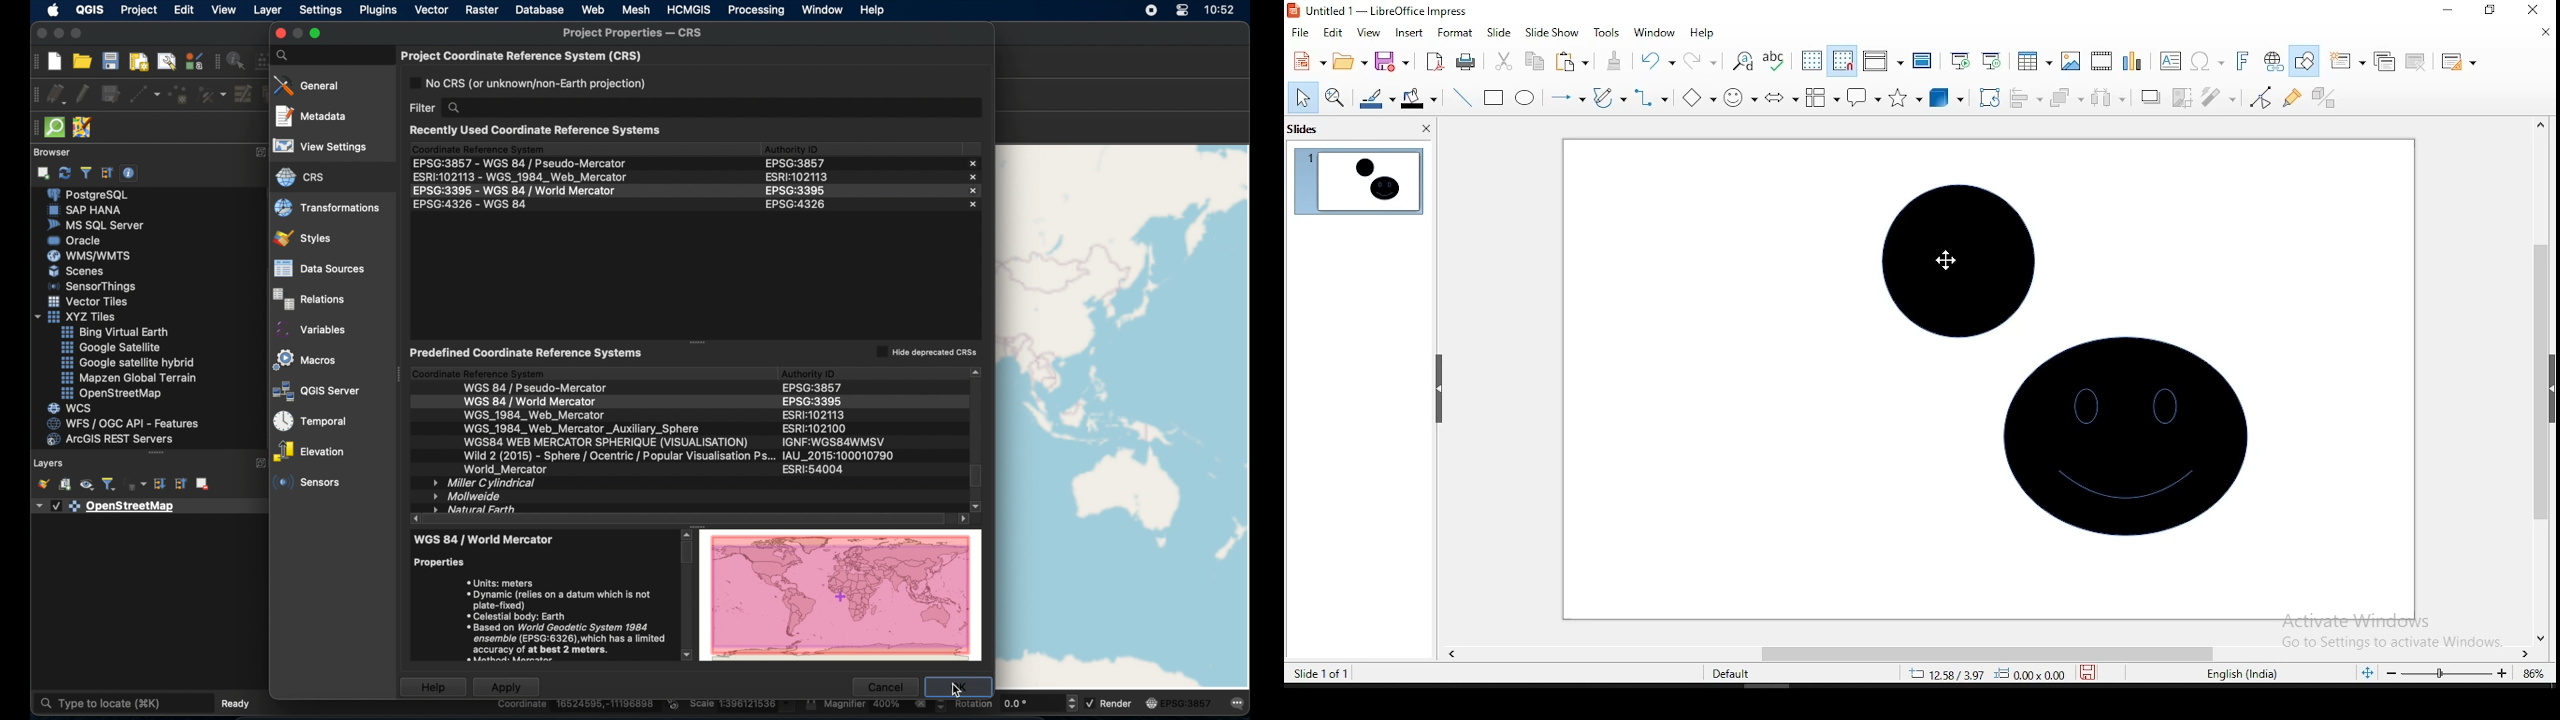  I want to click on scroll bar, so click(2547, 379).